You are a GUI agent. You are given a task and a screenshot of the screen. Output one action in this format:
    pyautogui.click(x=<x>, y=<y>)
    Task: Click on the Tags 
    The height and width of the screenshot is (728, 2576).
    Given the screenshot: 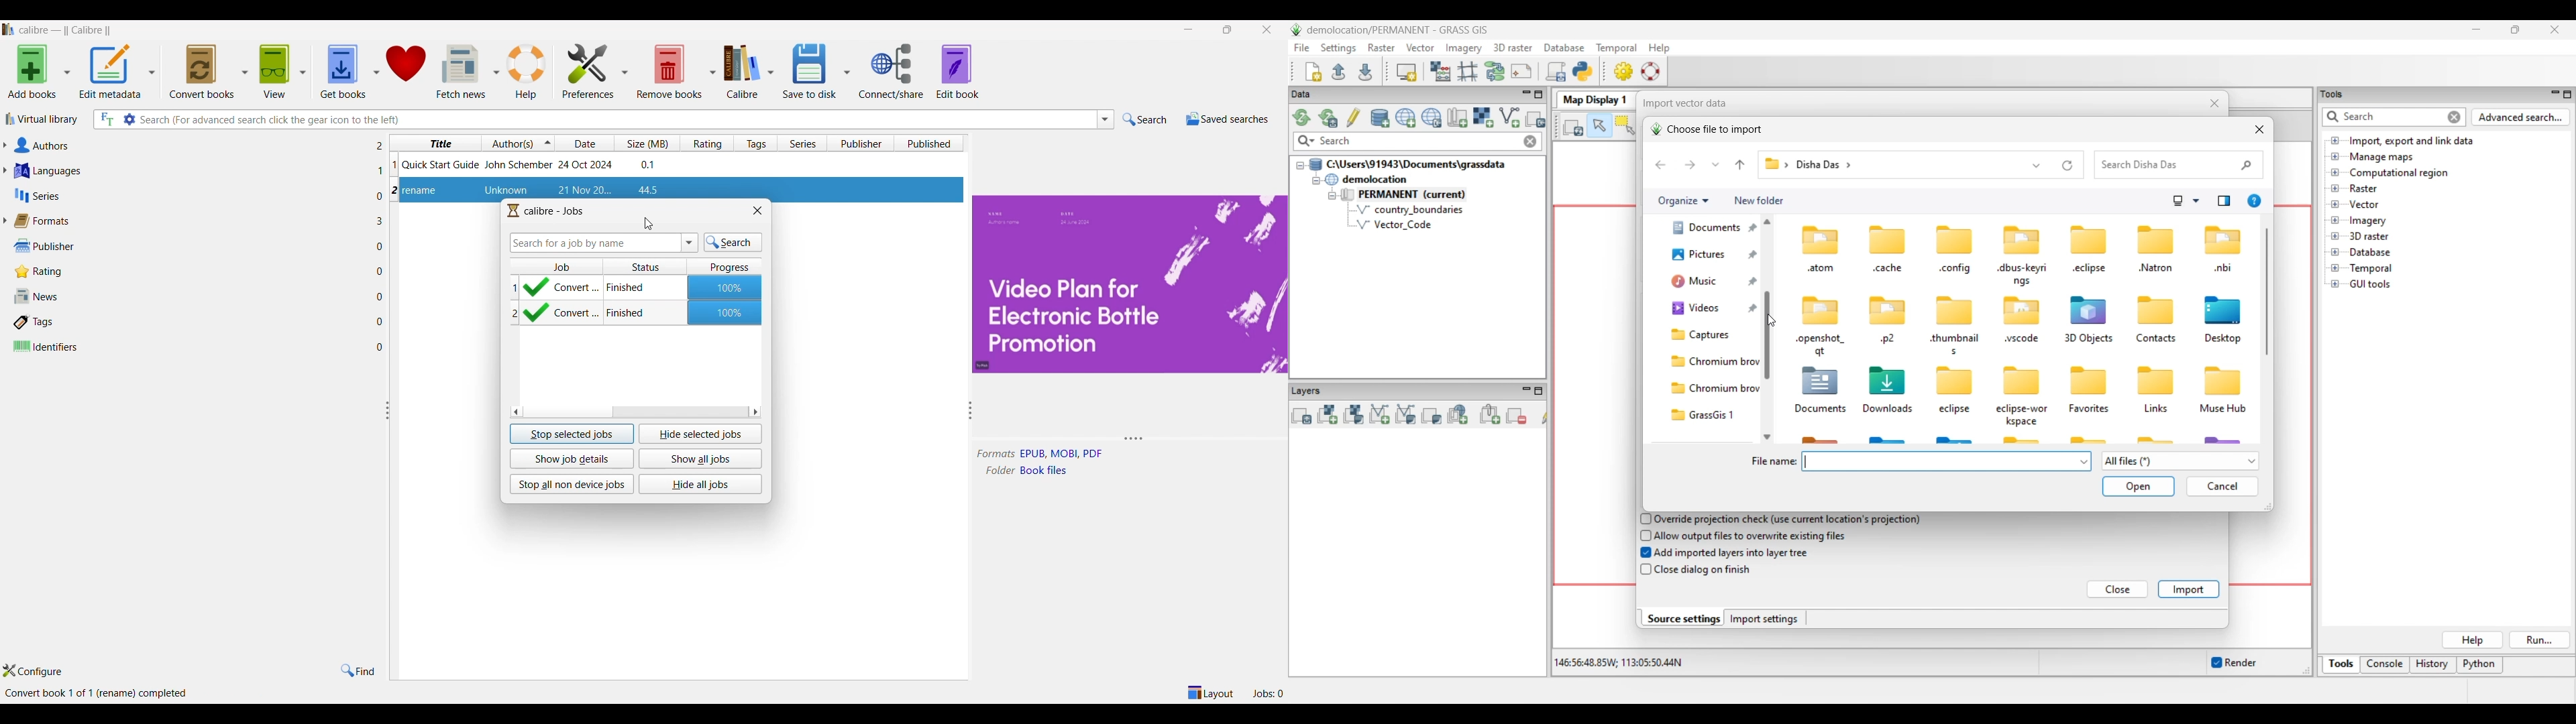 What is the action you would take?
    pyautogui.click(x=191, y=323)
    